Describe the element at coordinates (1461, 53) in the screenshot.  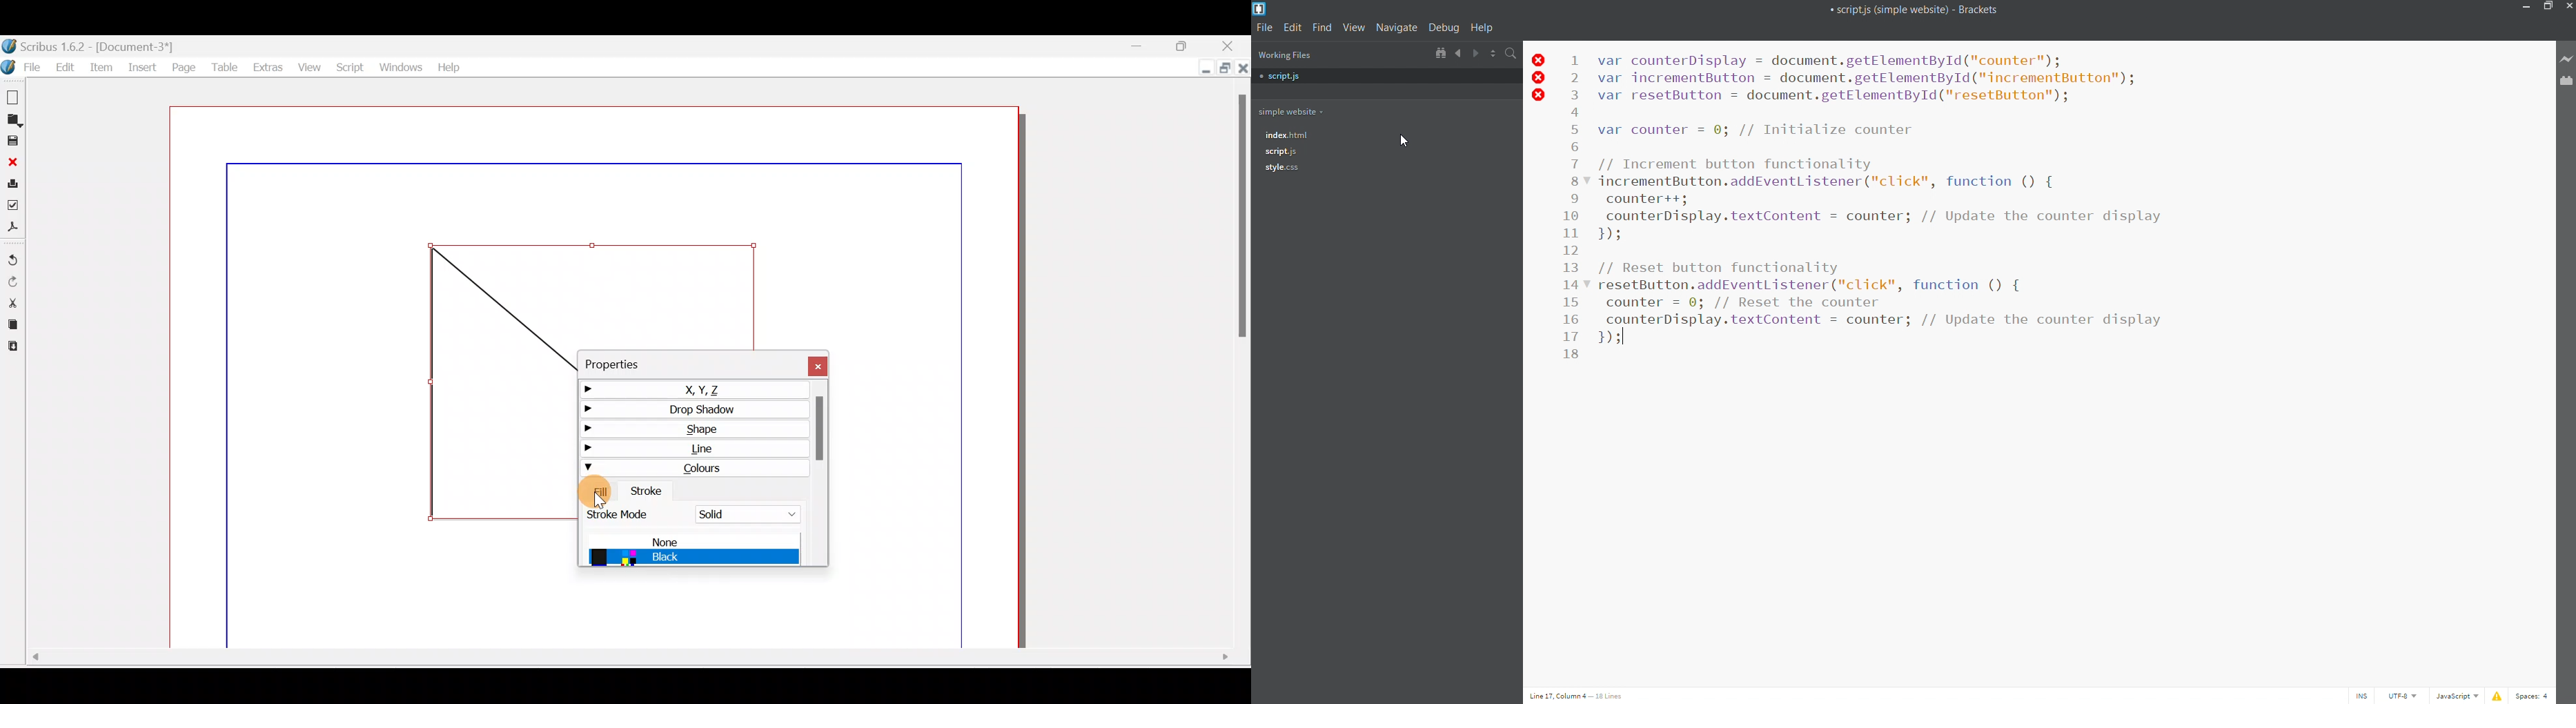
I see `navigate backward` at that location.